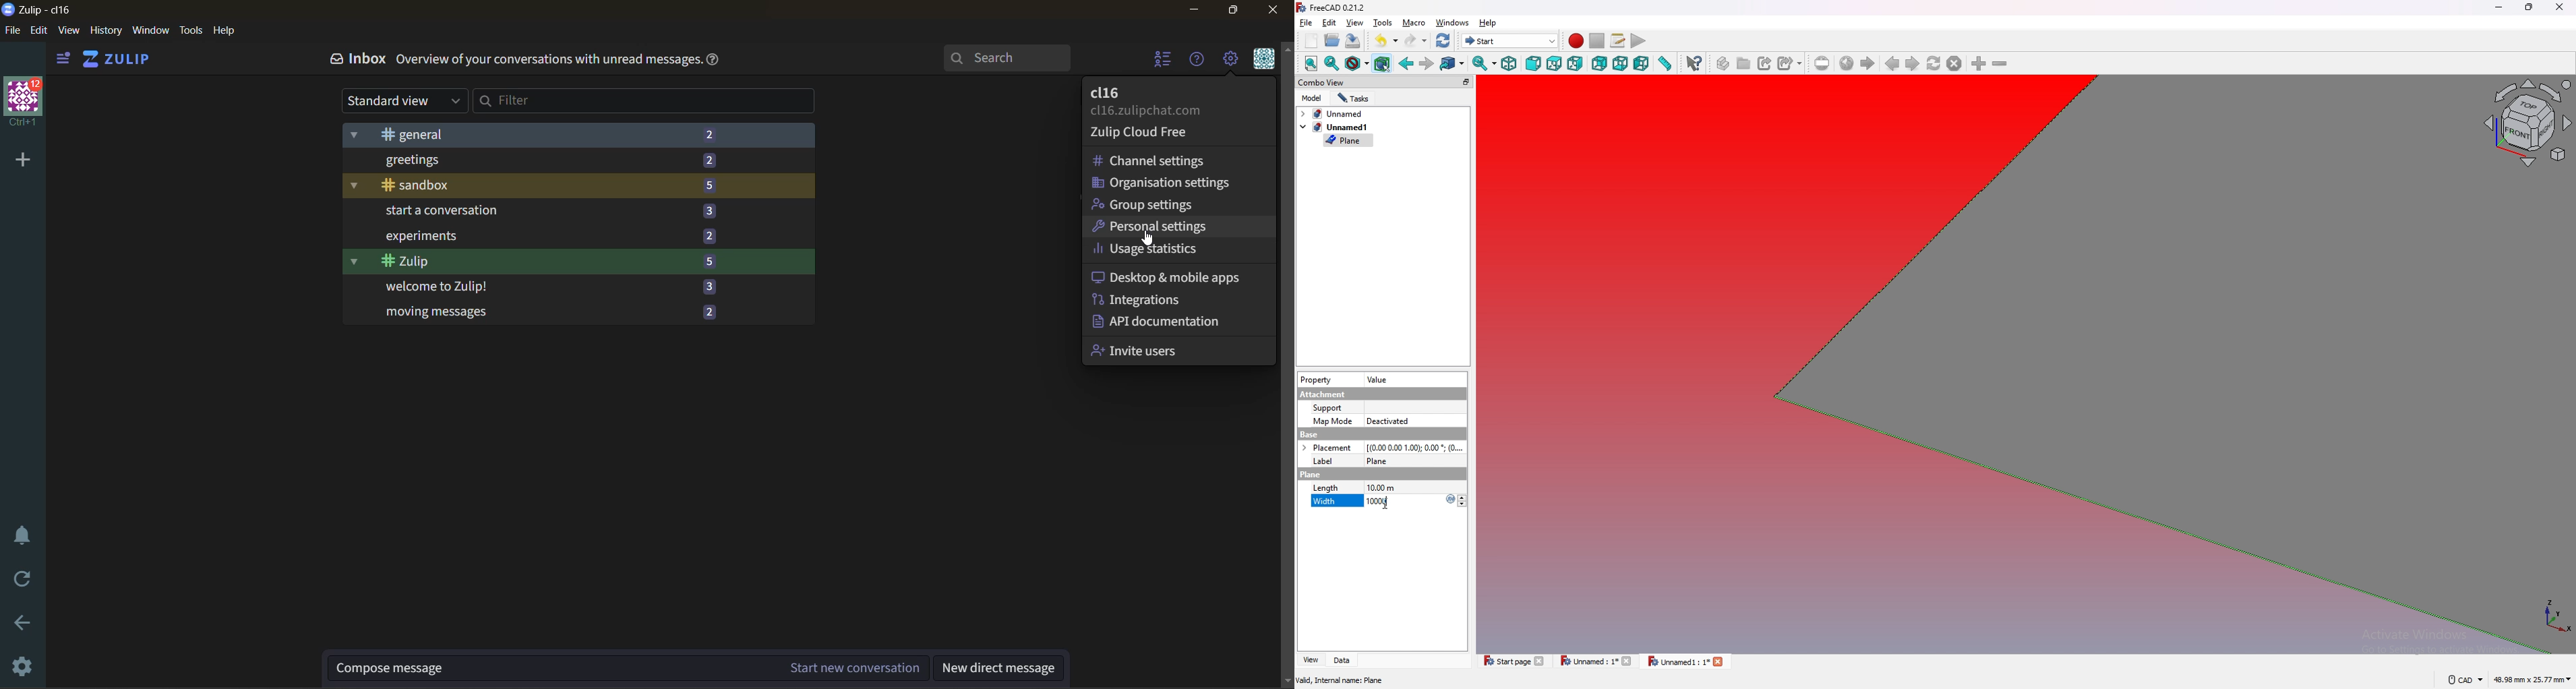  I want to click on property, so click(1316, 380).